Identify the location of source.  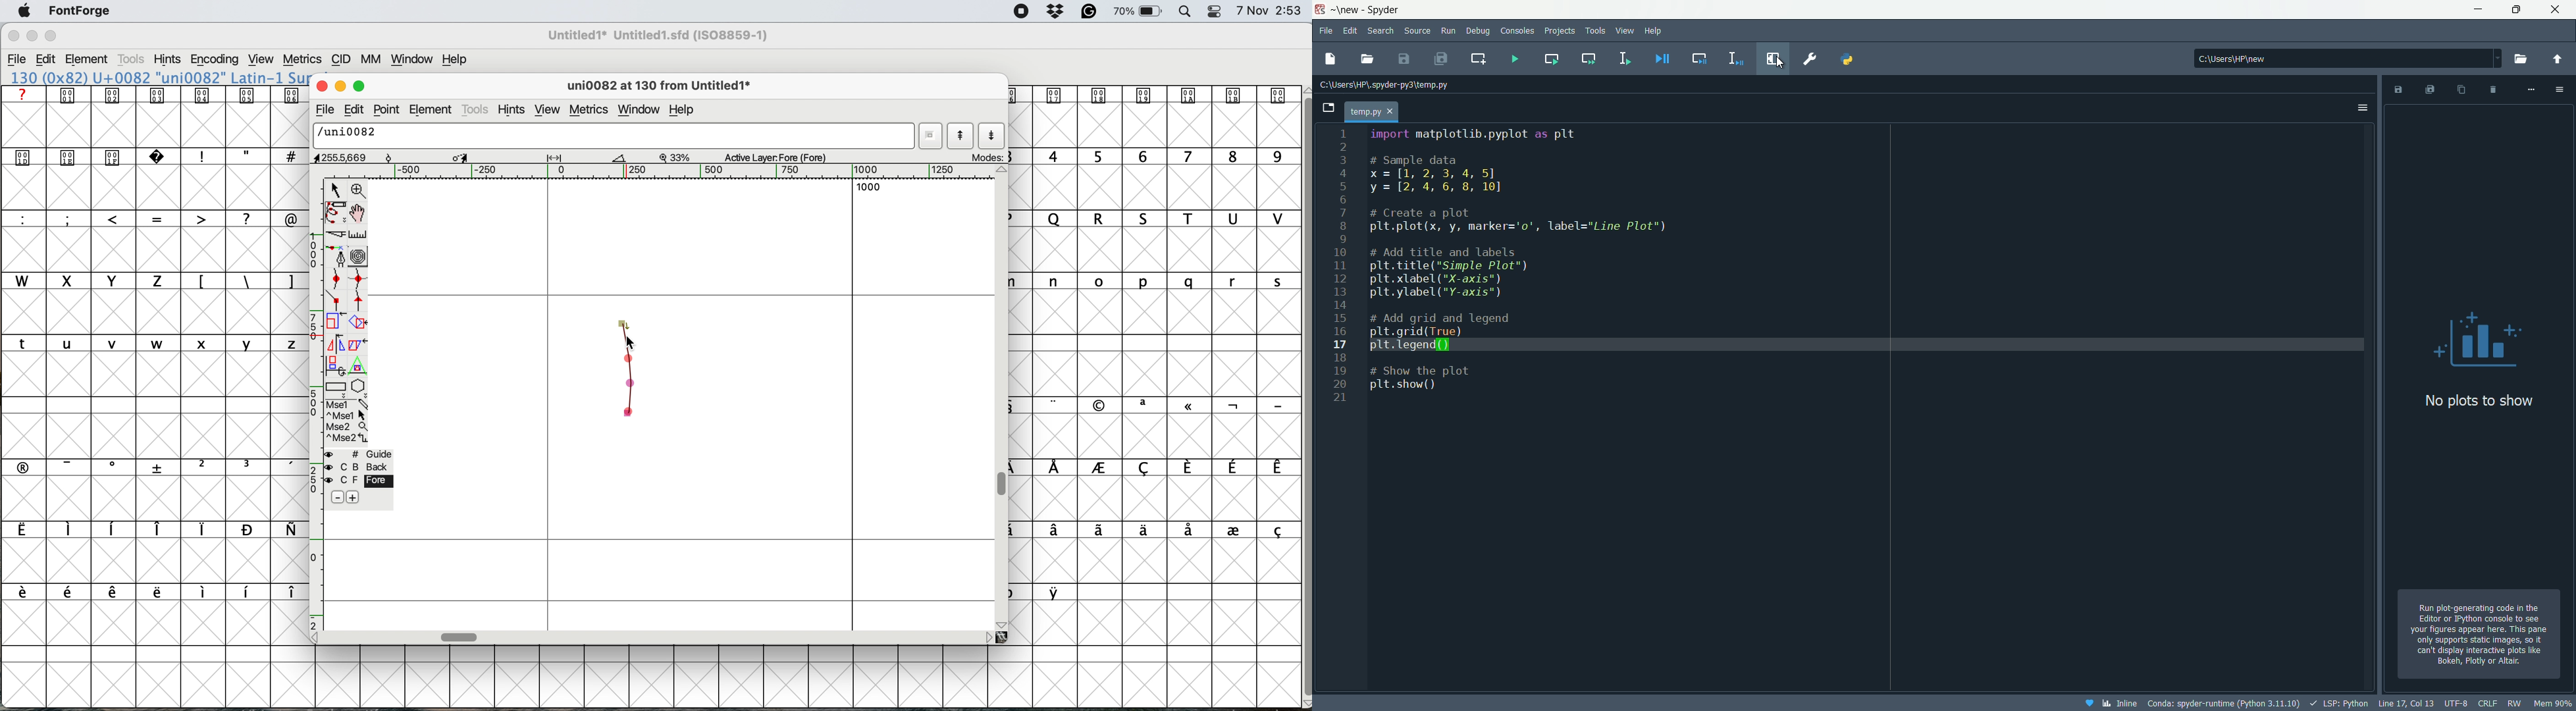
(1416, 31).